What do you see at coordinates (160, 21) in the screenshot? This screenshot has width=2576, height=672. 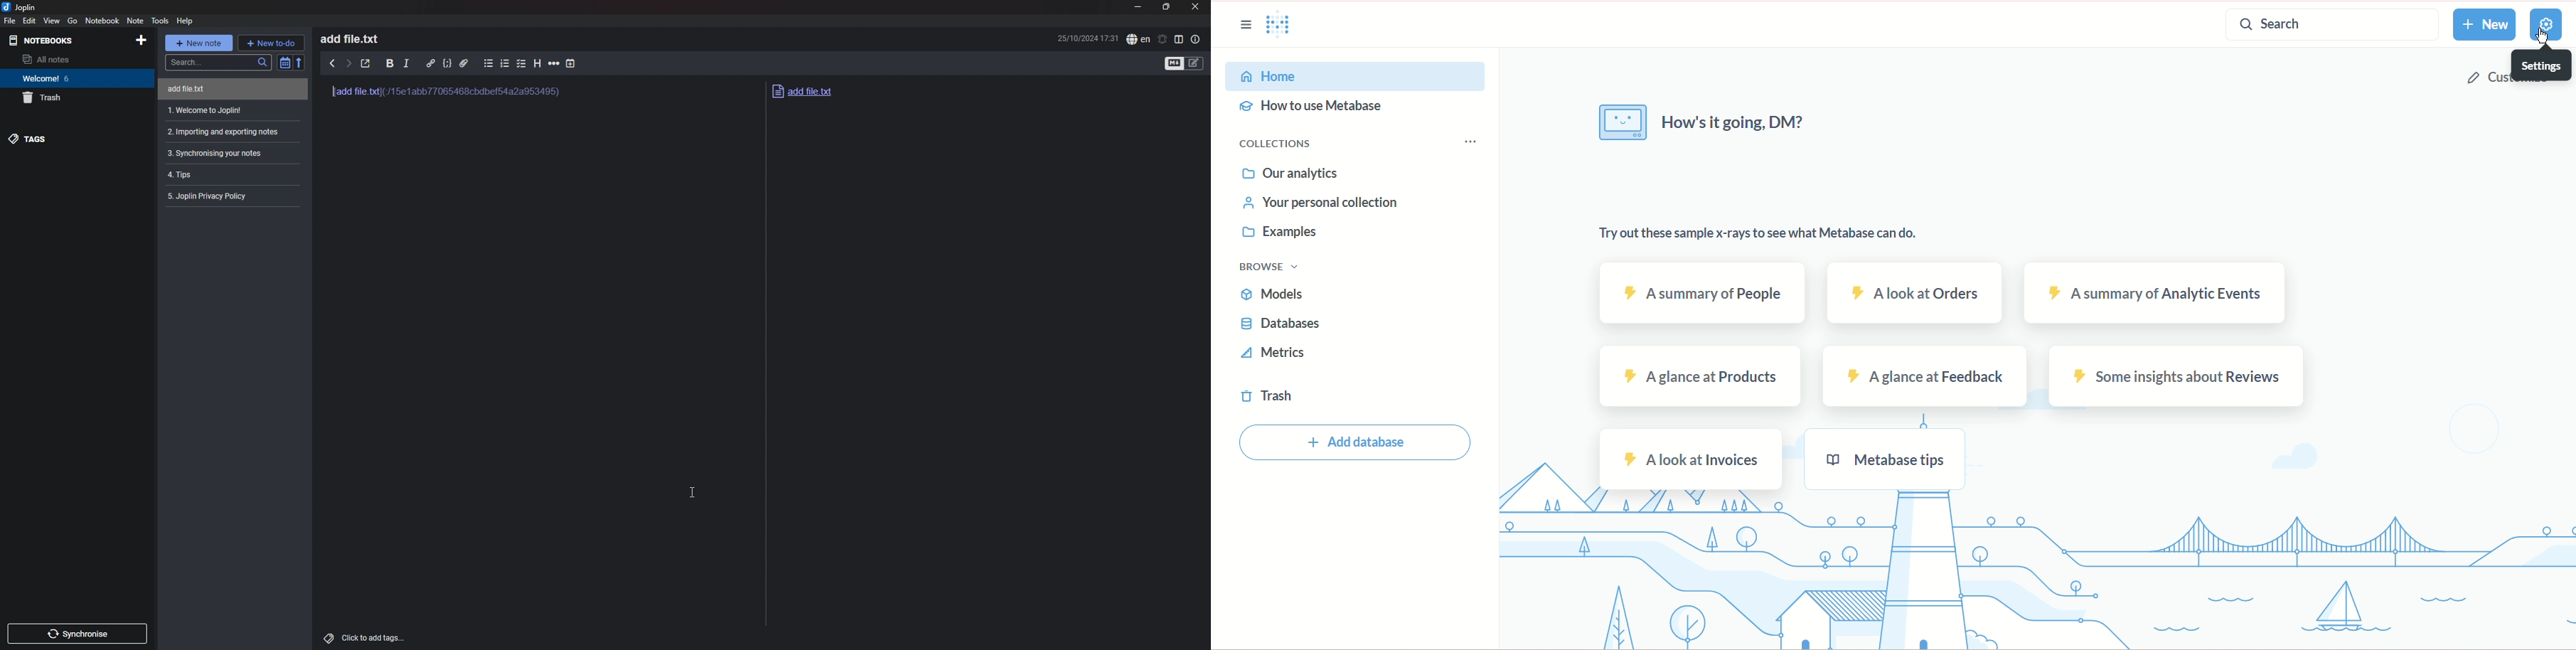 I see `tools` at bounding box center [160, 21].